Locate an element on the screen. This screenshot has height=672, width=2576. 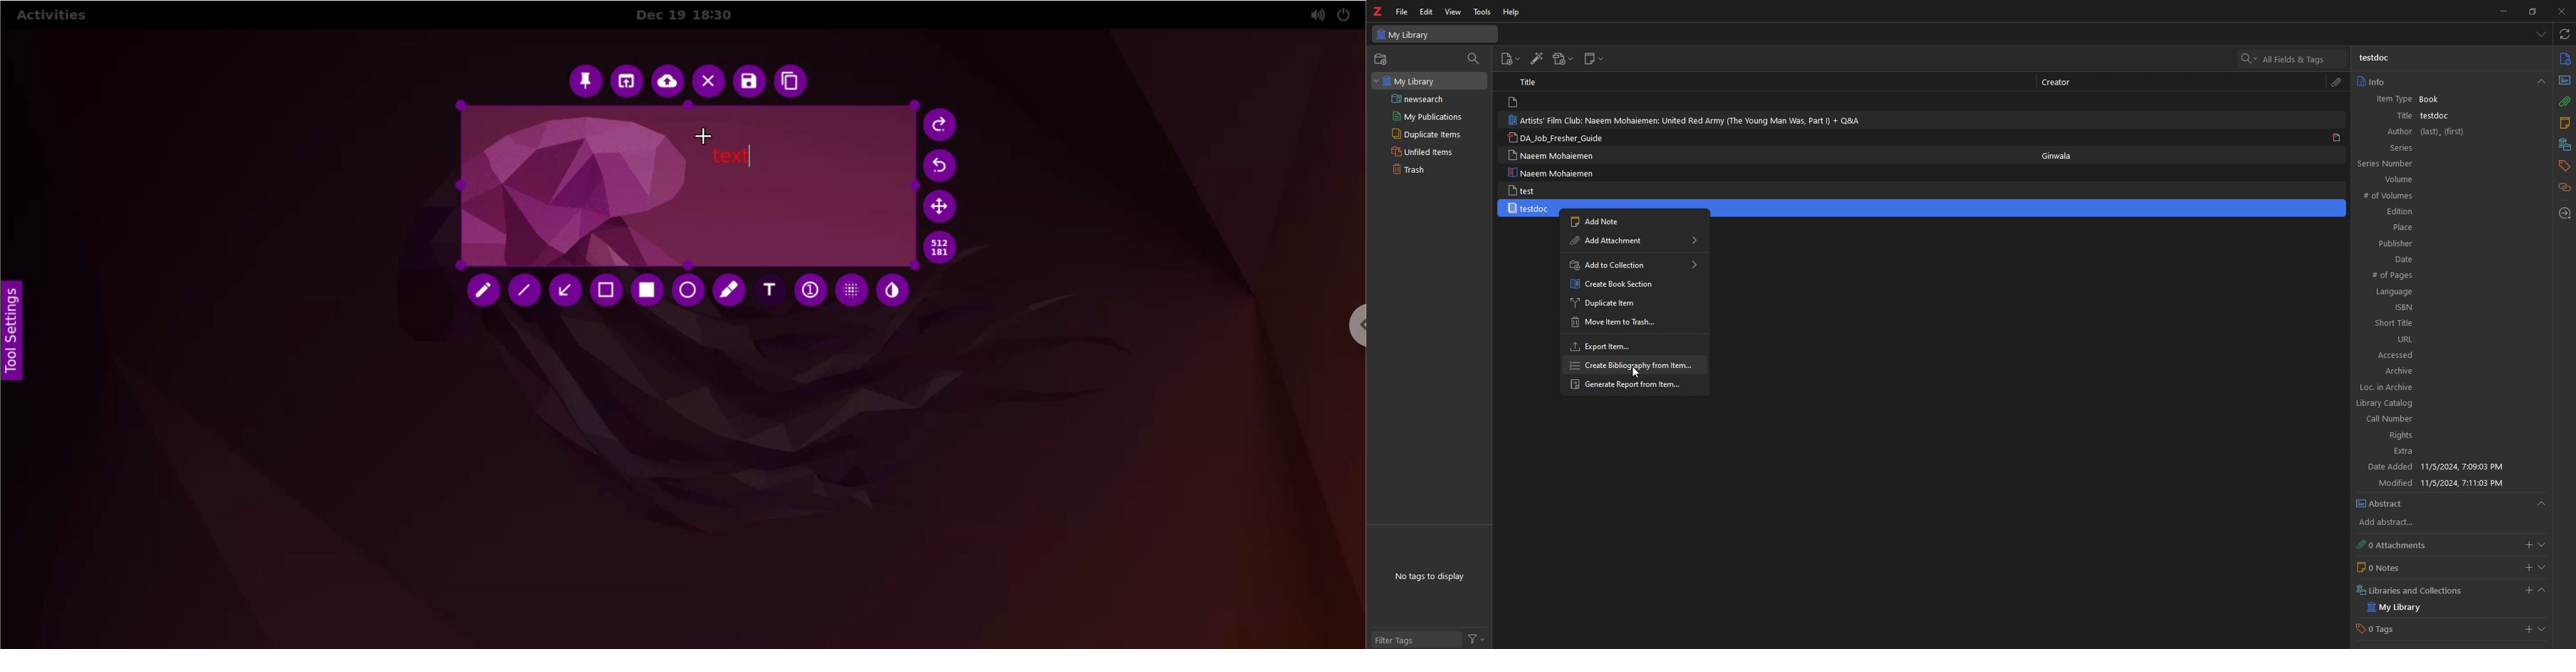
filter items is located at coordinates (1474, 58).